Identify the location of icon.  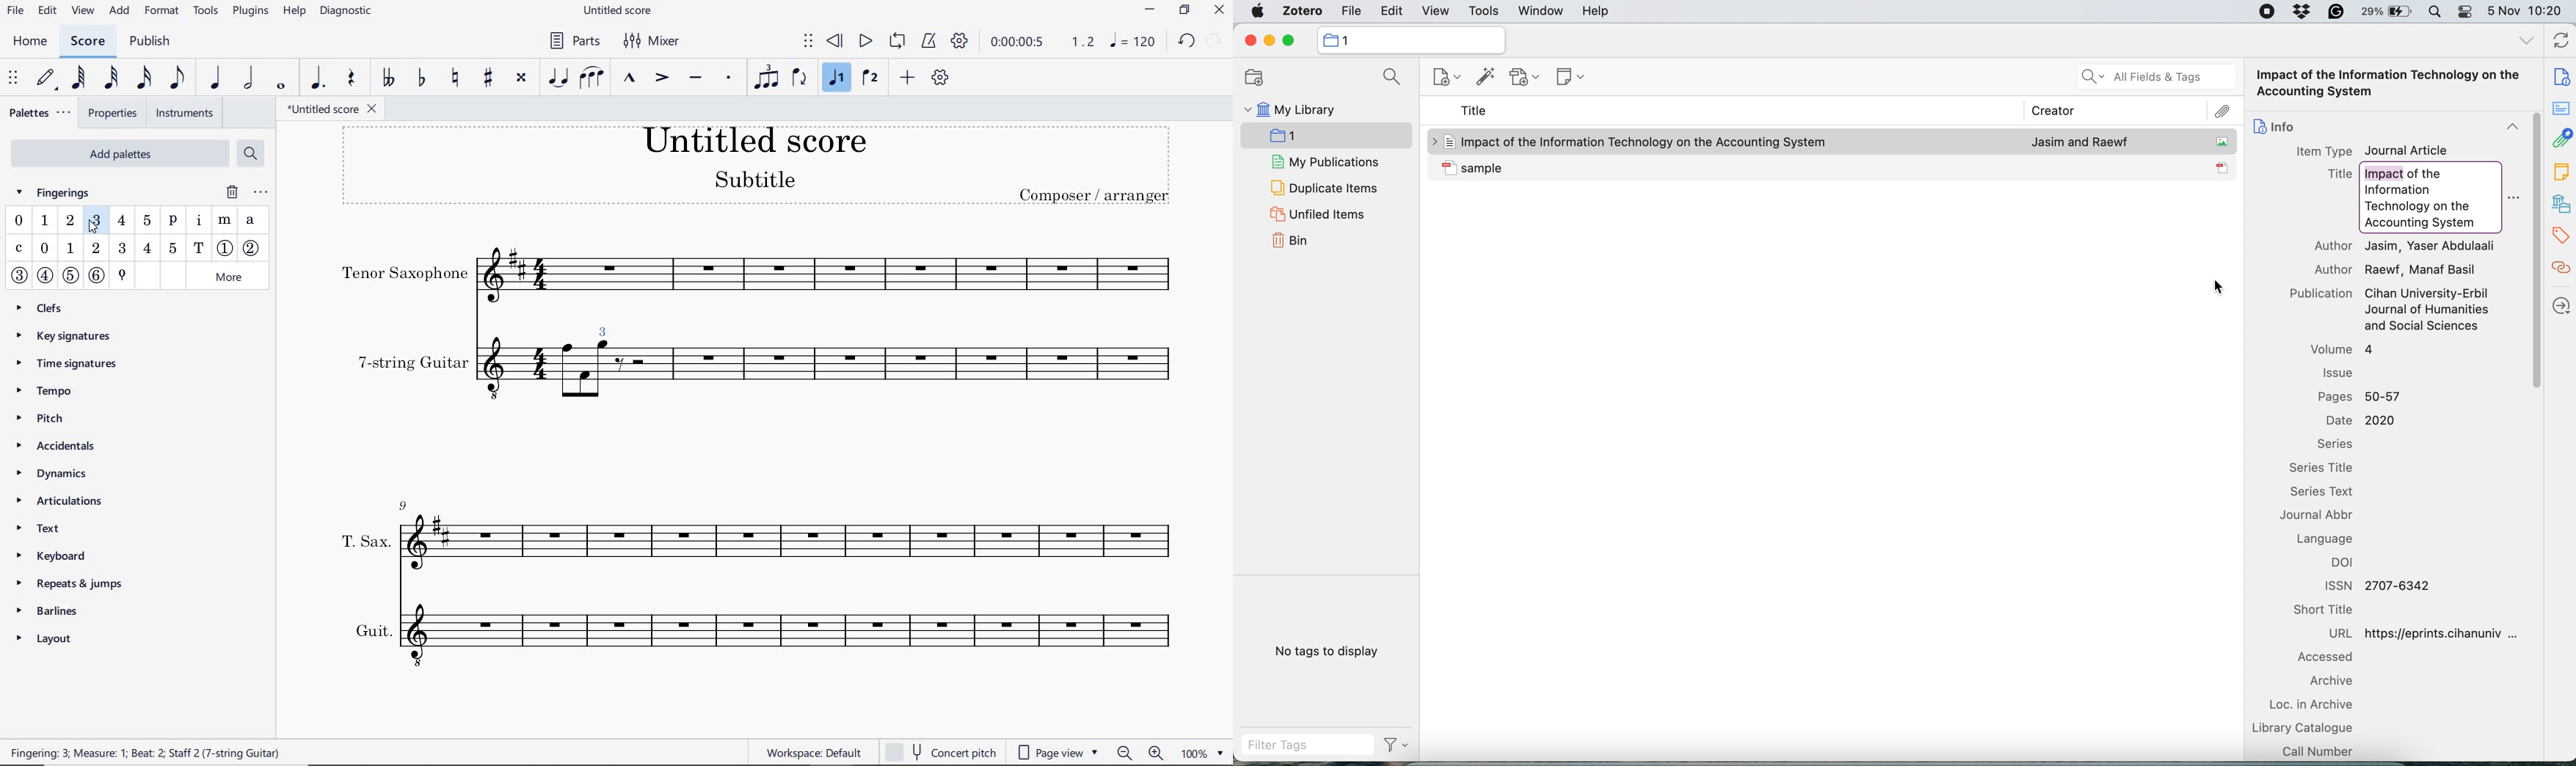
(1330, 40).